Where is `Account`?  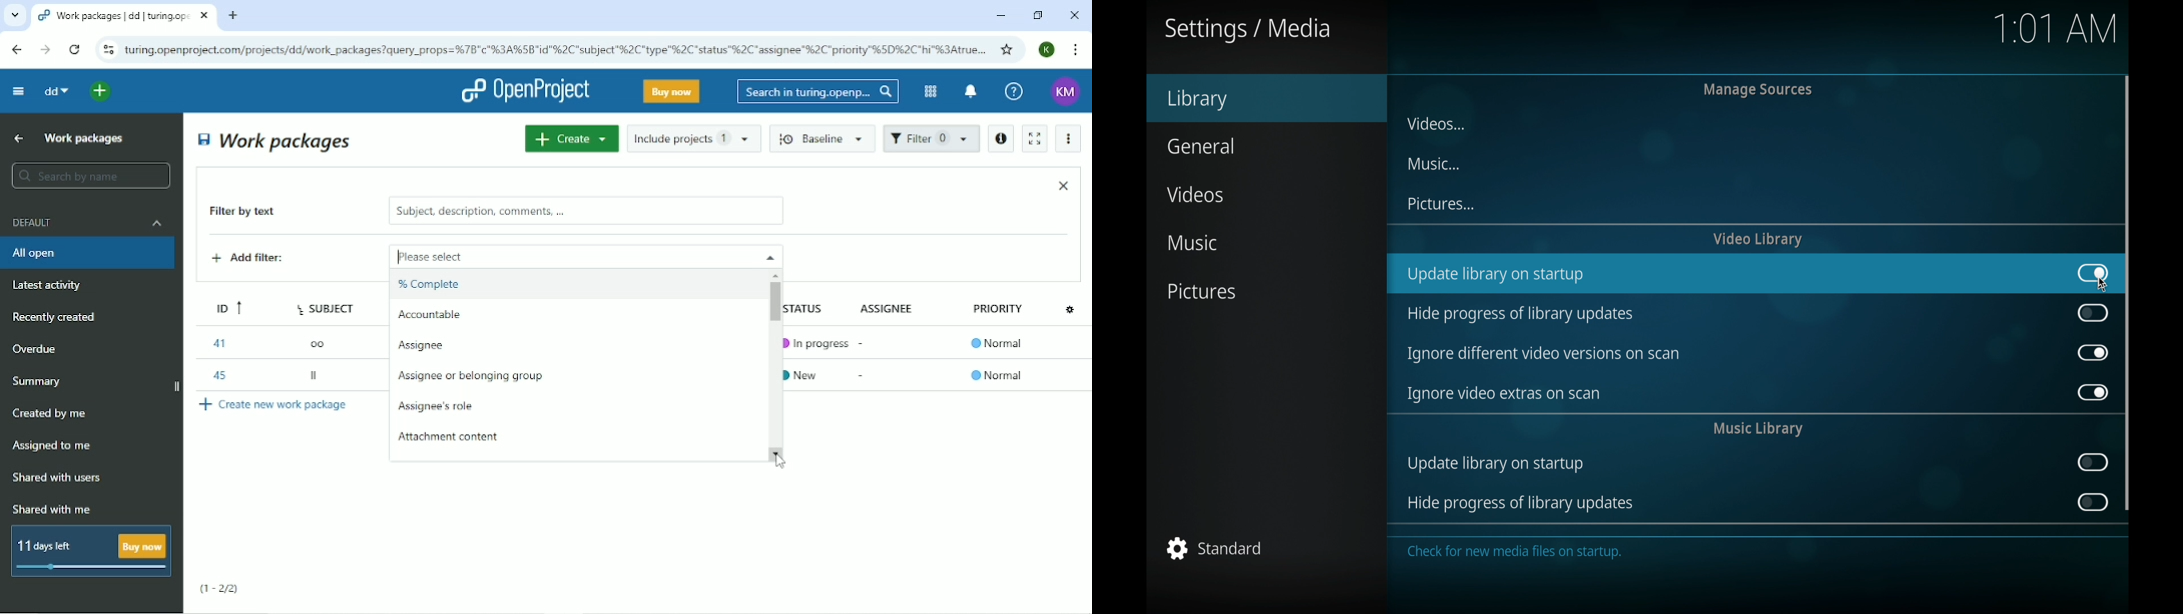
Account is located at coordinates (1066, 92).